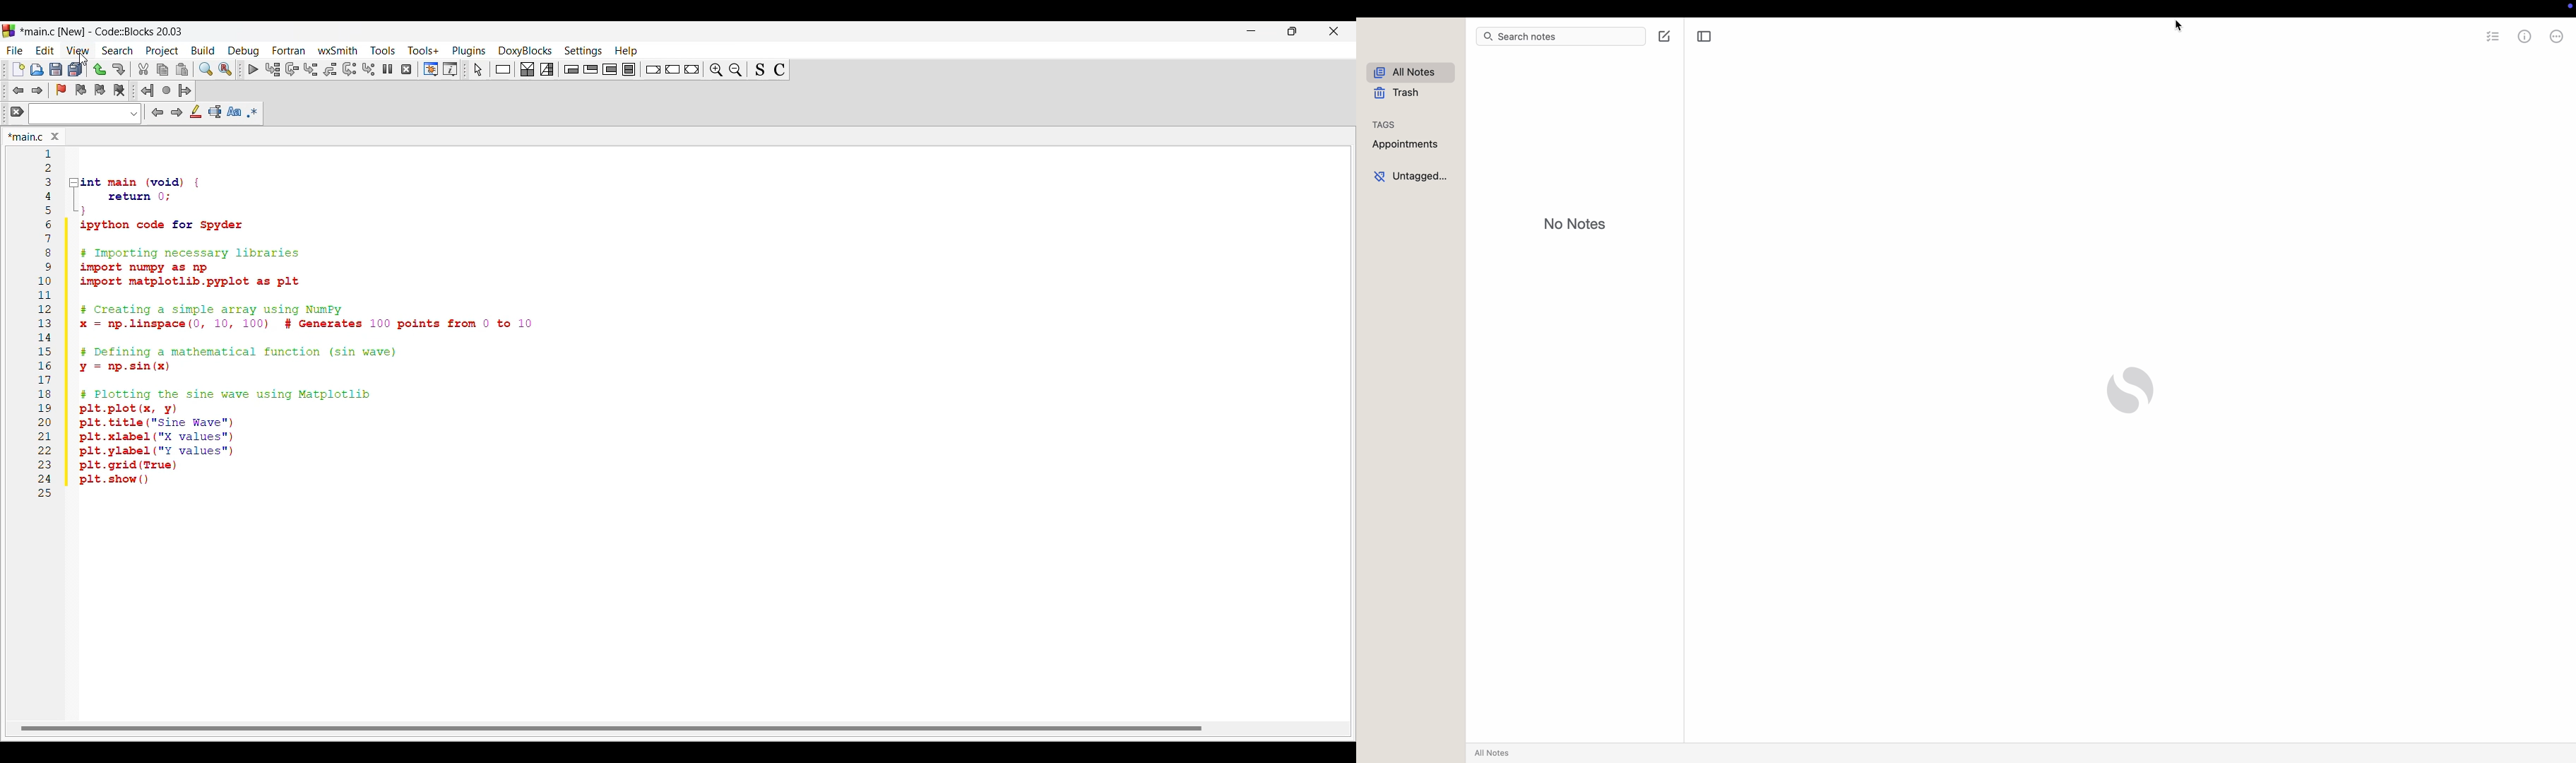  I want to click on Close, so click(55, 136).